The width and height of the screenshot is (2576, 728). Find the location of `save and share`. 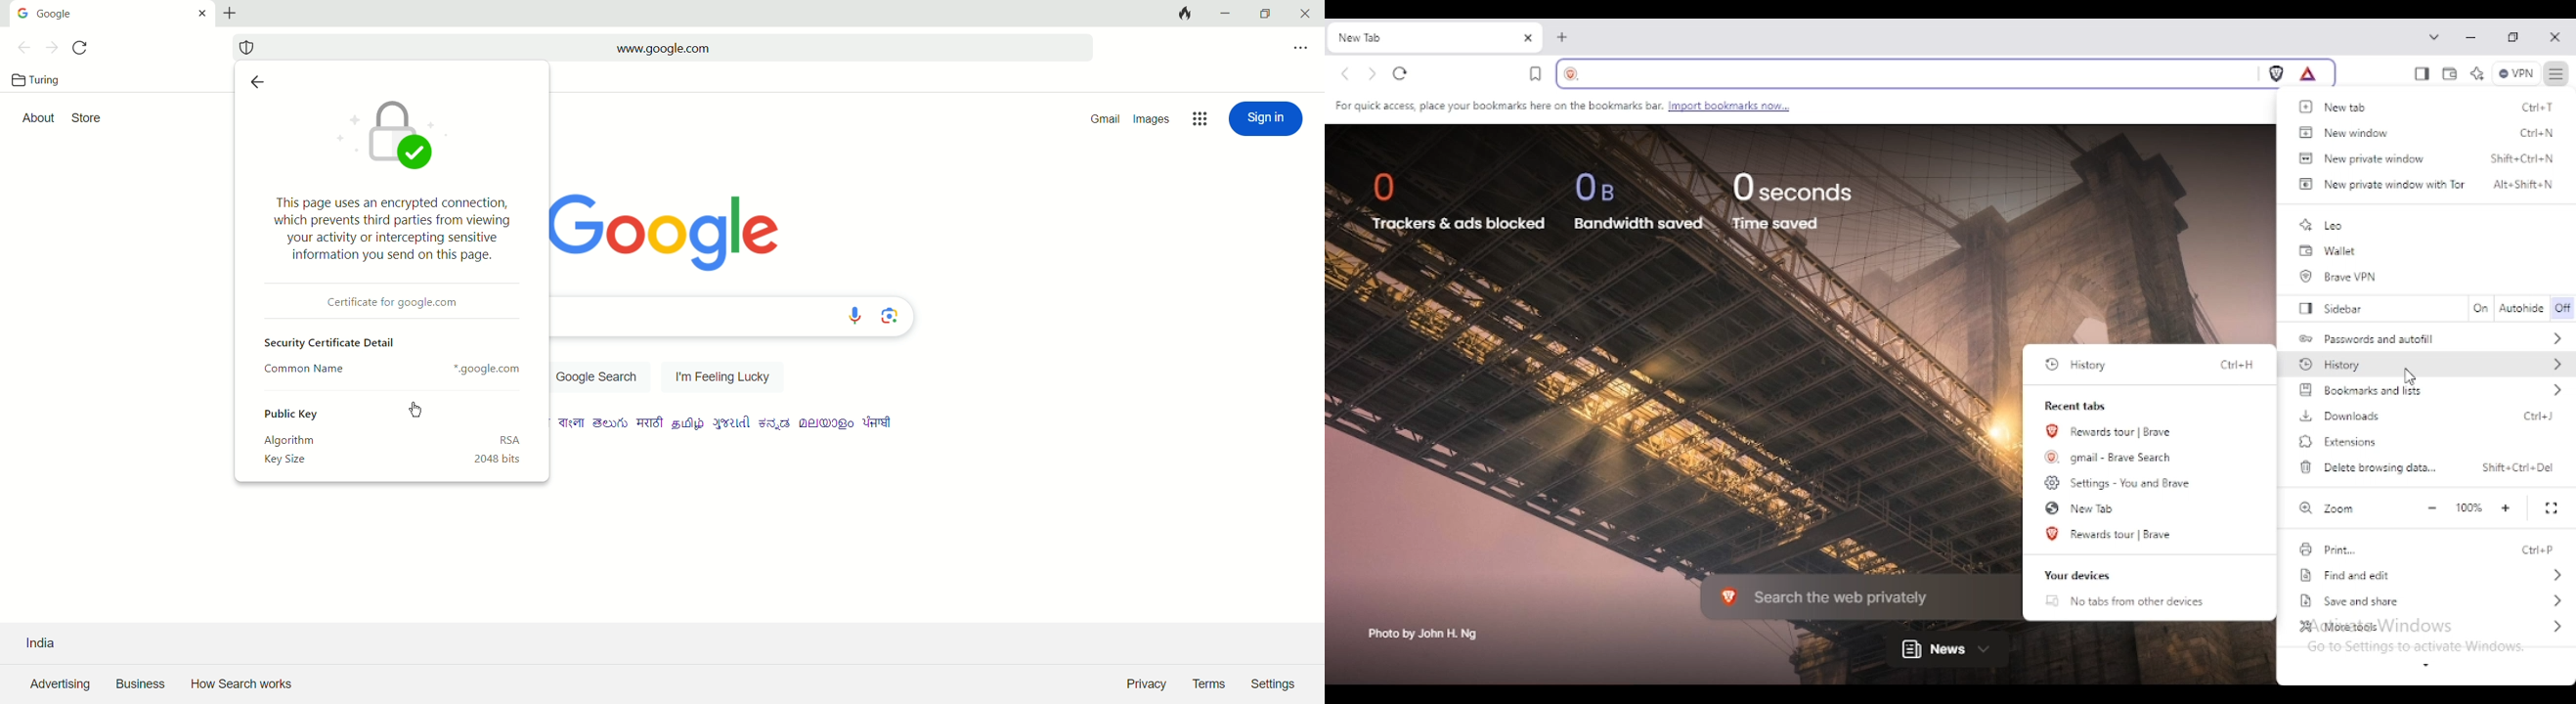

save and share is located at coordinates (2433, 600).